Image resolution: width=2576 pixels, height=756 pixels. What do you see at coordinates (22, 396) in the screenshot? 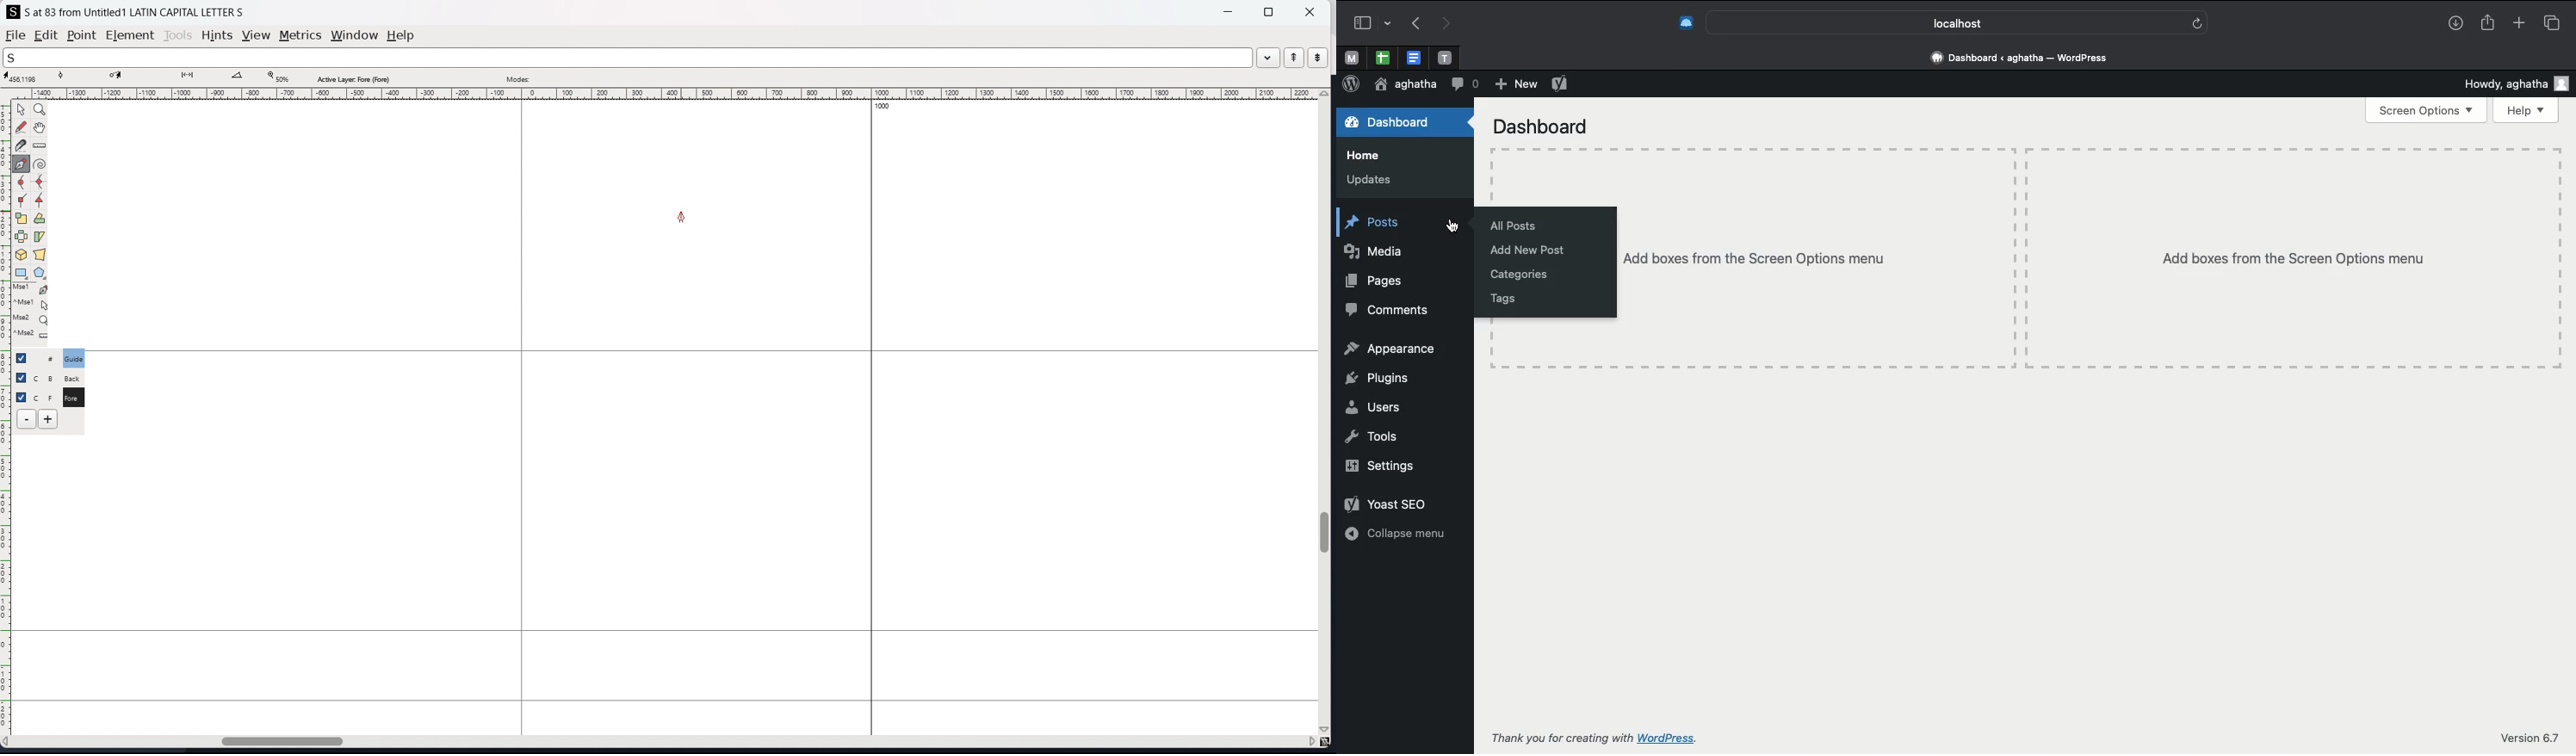
I see `selection toggle` at bounding box center [22, 396].